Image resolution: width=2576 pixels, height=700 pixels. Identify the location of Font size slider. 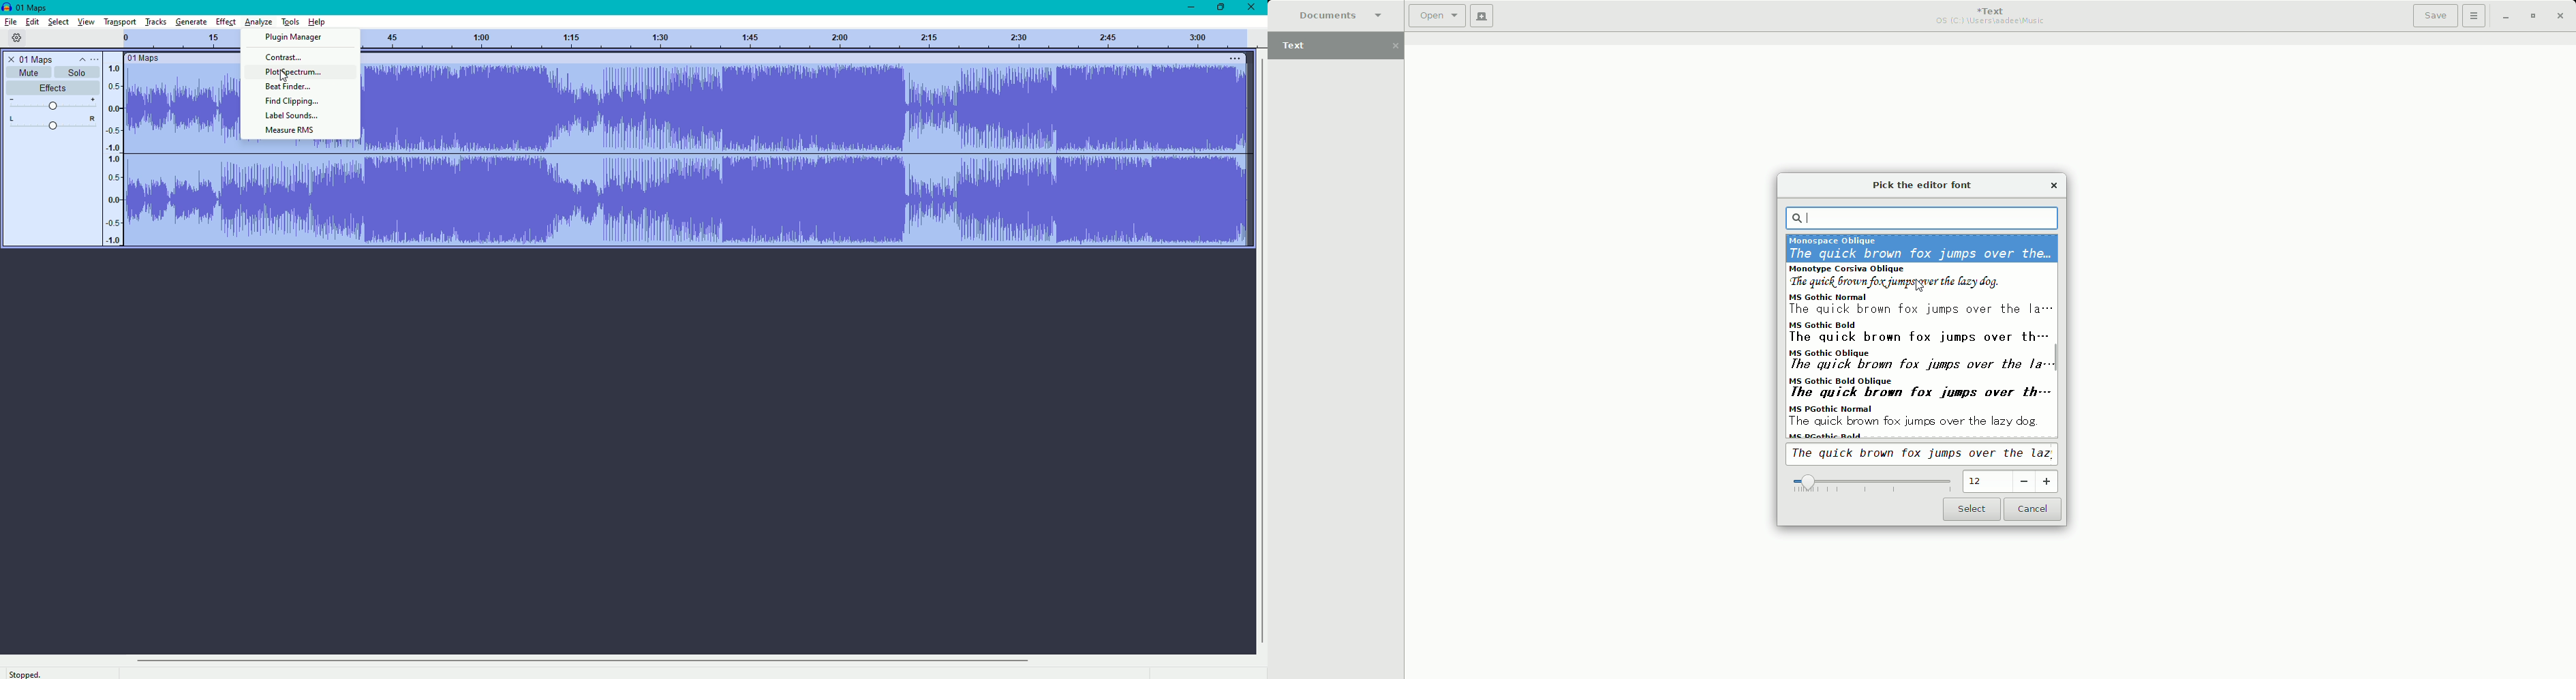
(1870, 485).